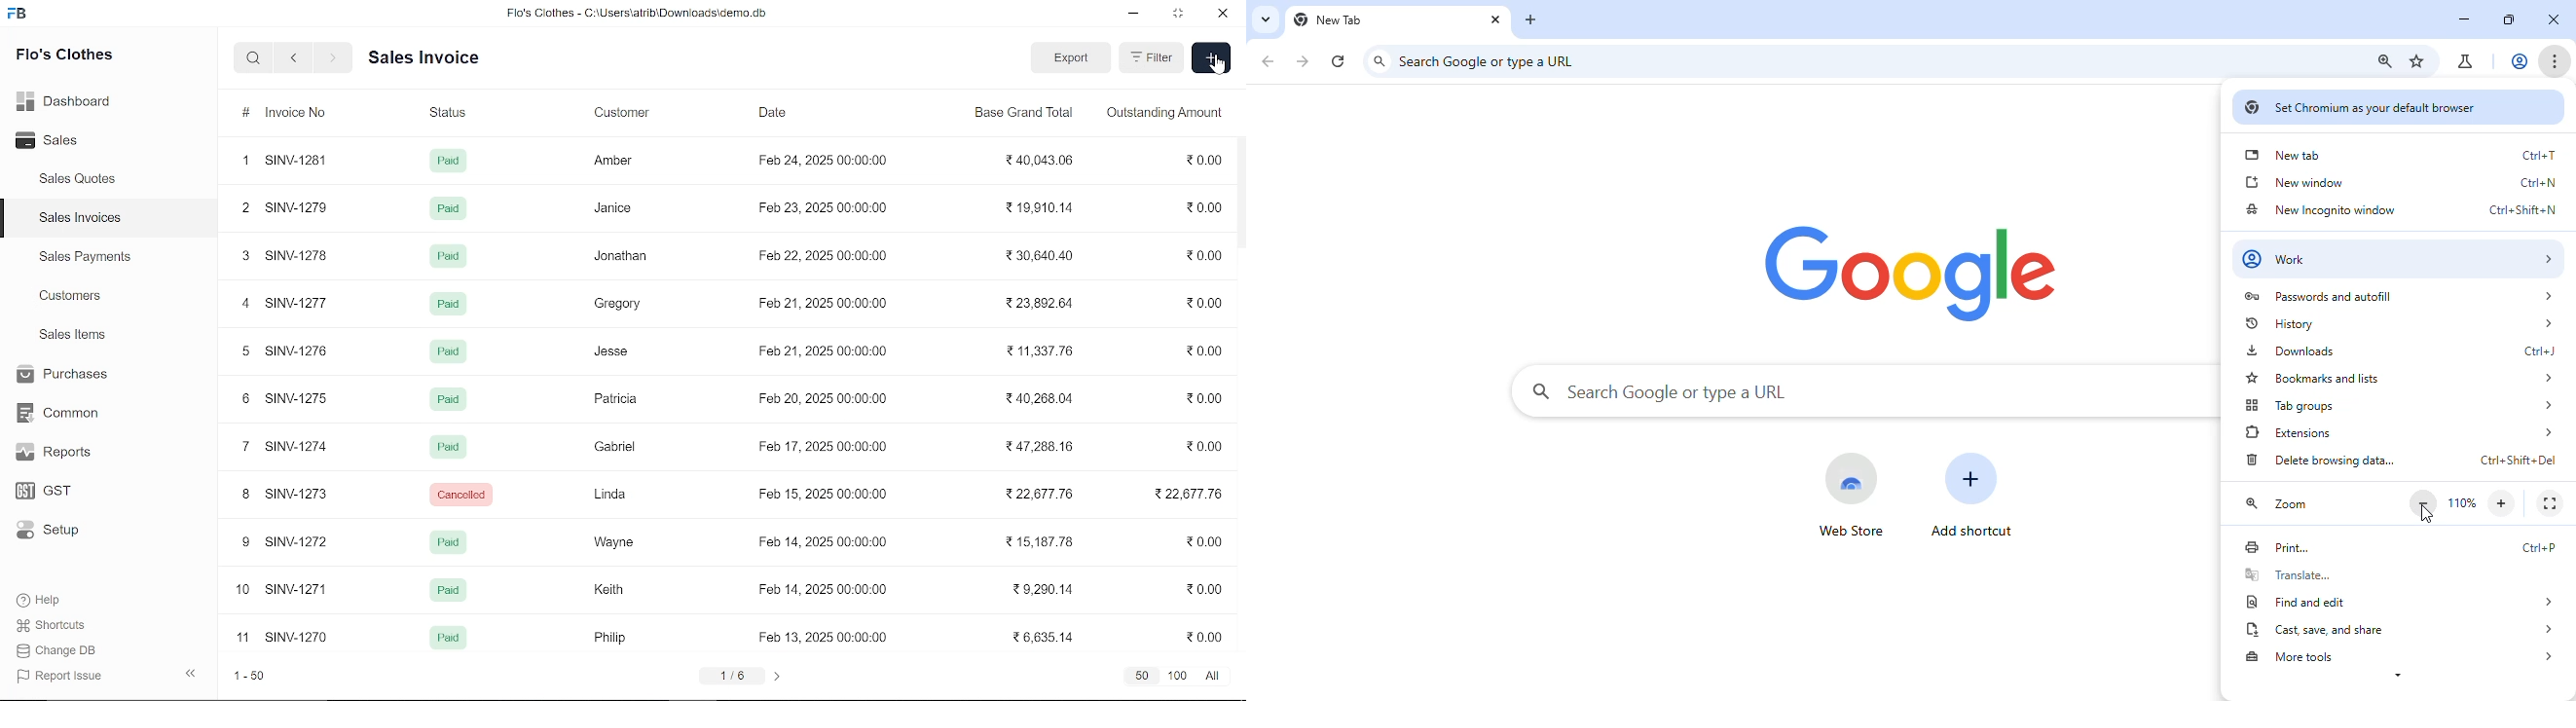 This screenshot has height=728, width=2576. I want to click on GST, so click(54, 488).